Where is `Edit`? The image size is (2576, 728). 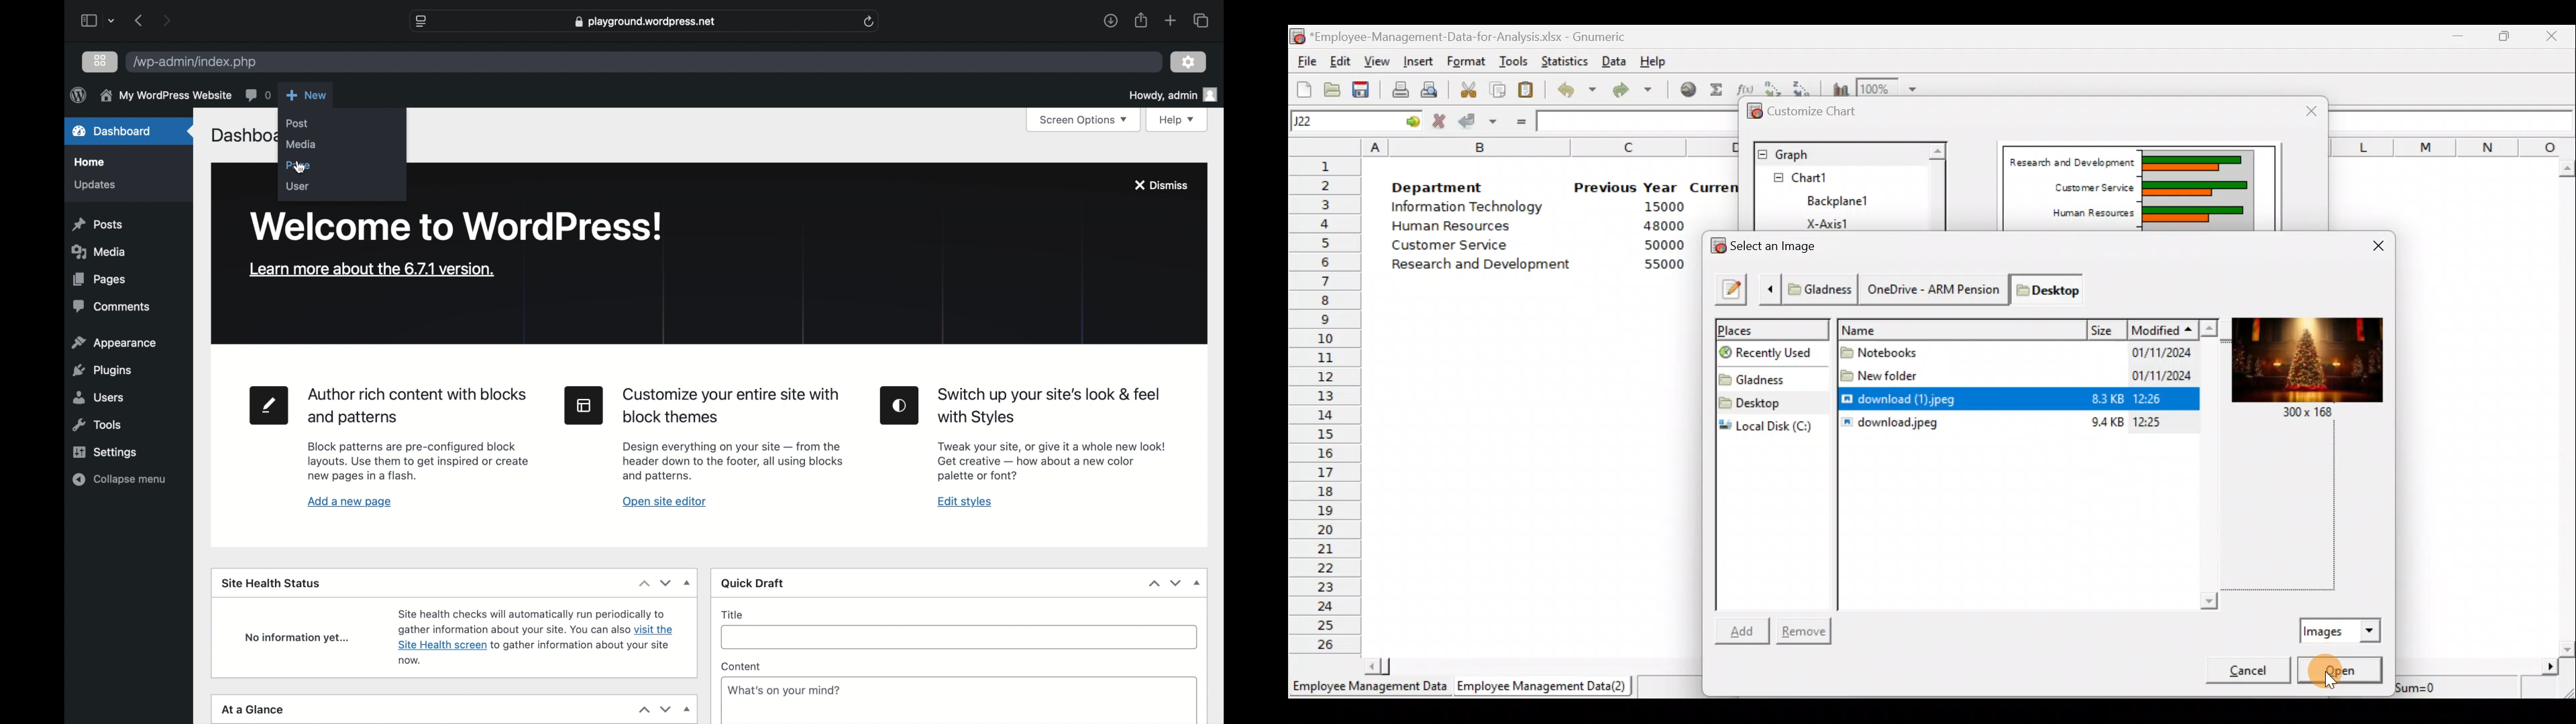 Edit is located at coordinates (1342, 60).